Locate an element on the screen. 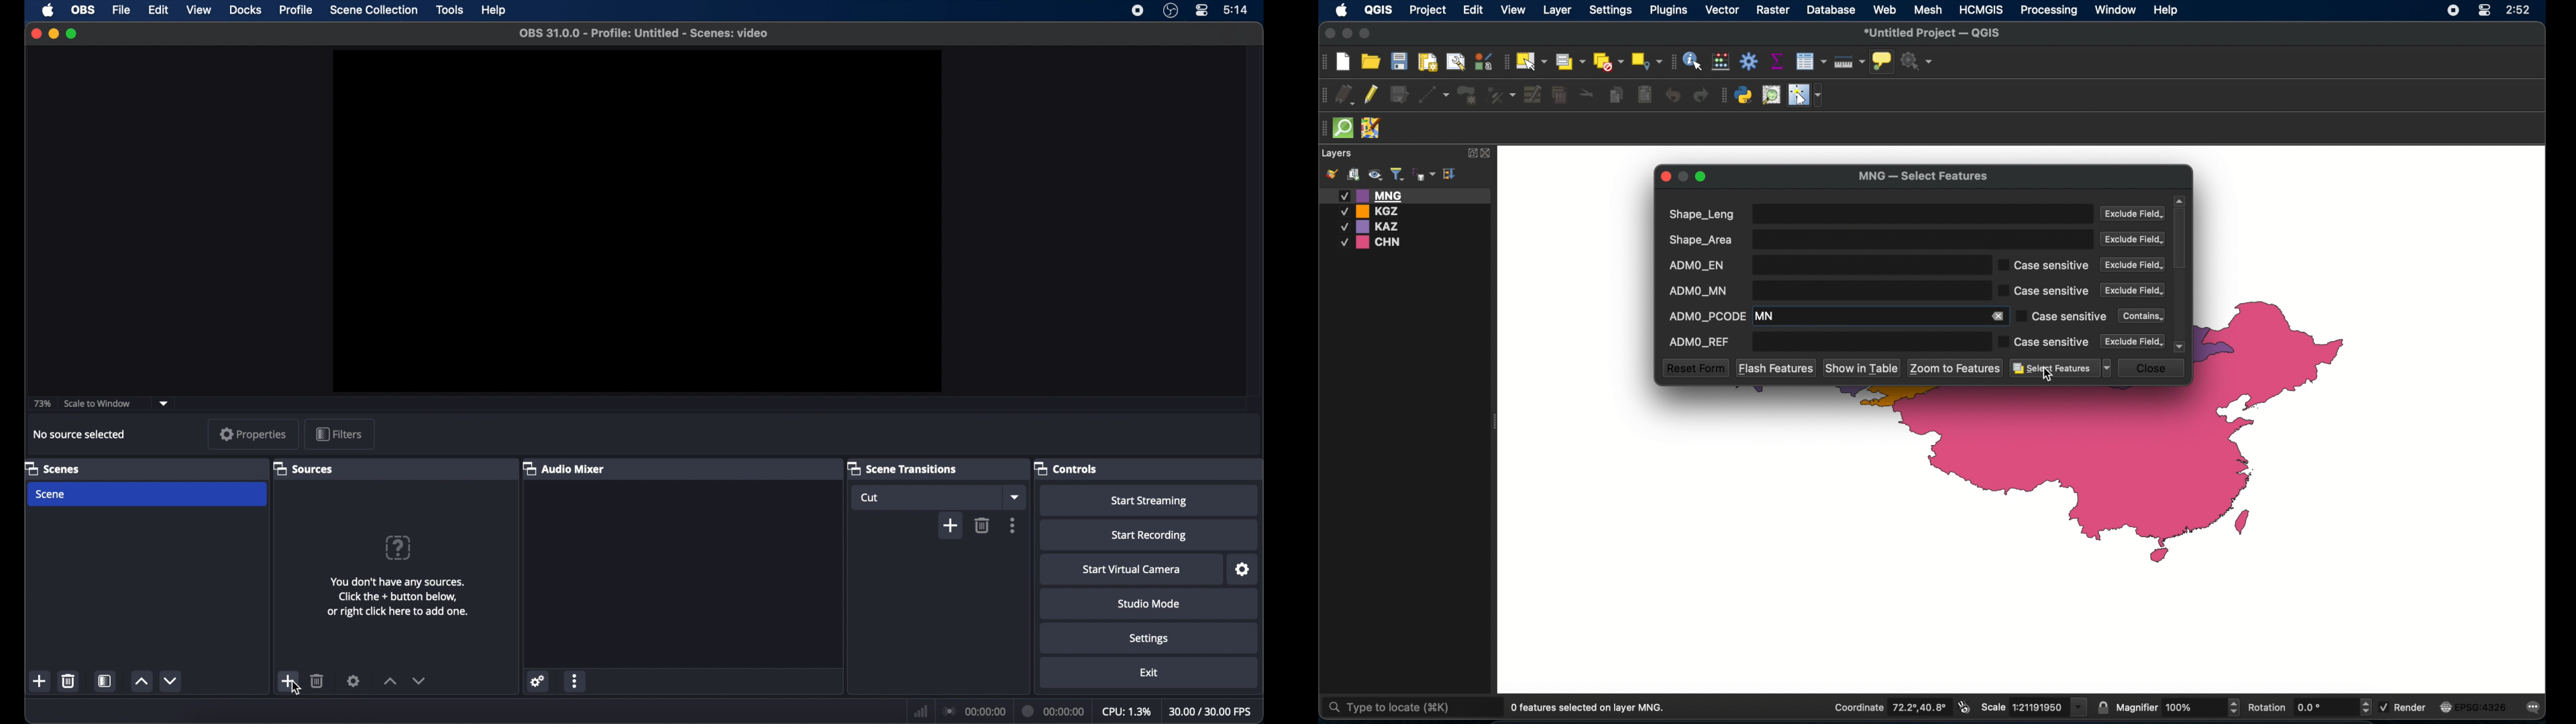 This screenshot has height=728, width=2576. docks is located at coordinates (246, 10).